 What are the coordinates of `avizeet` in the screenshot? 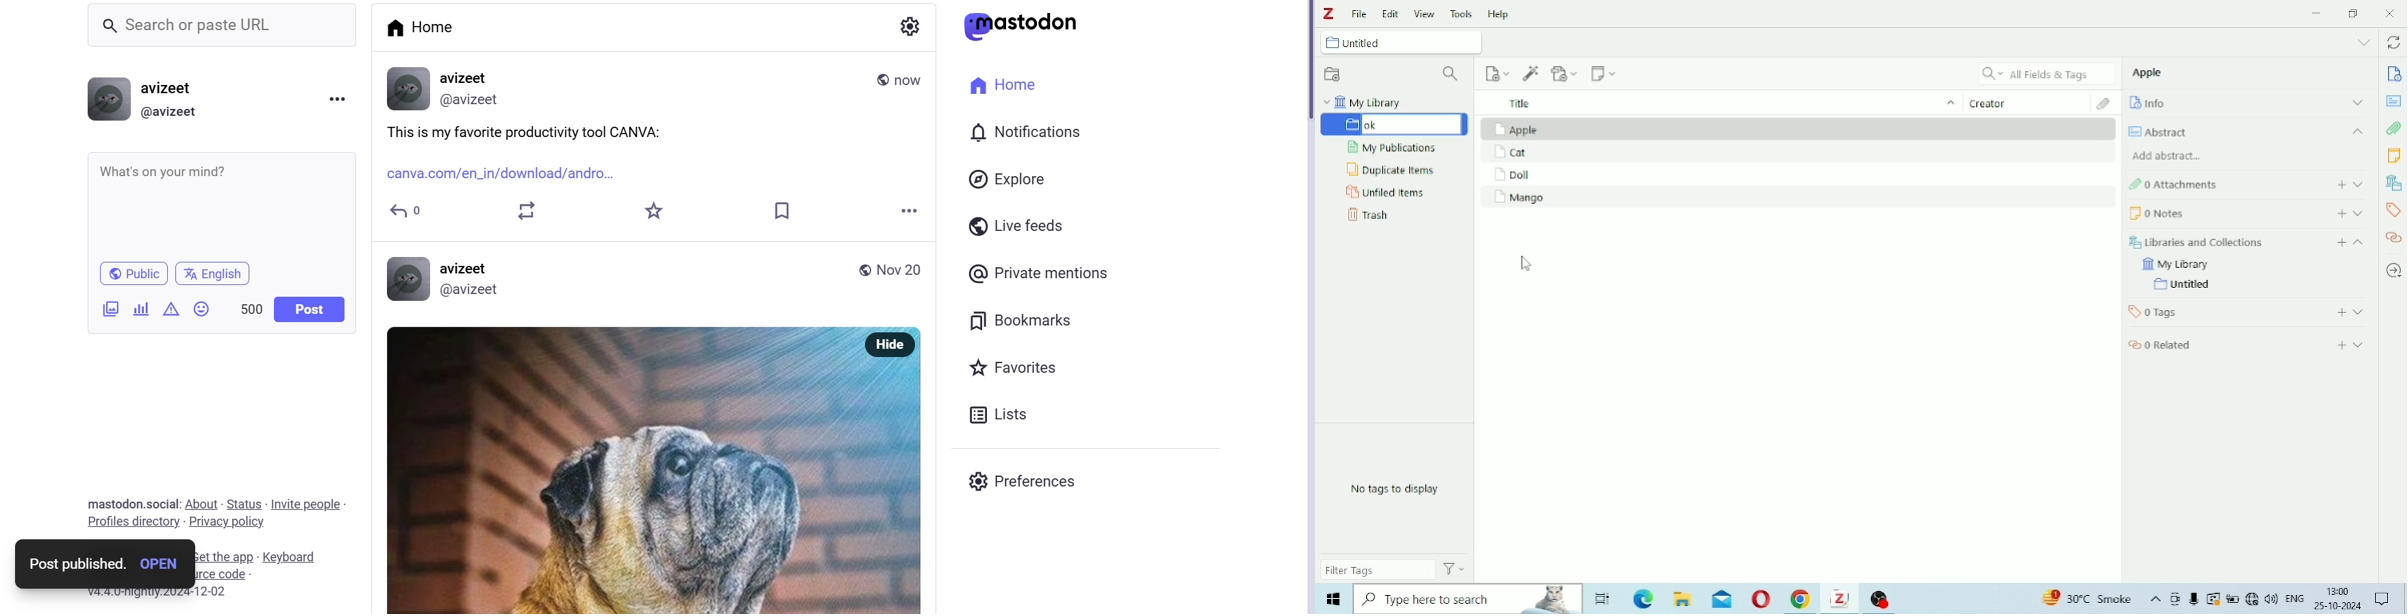 It's located at (171, 90).